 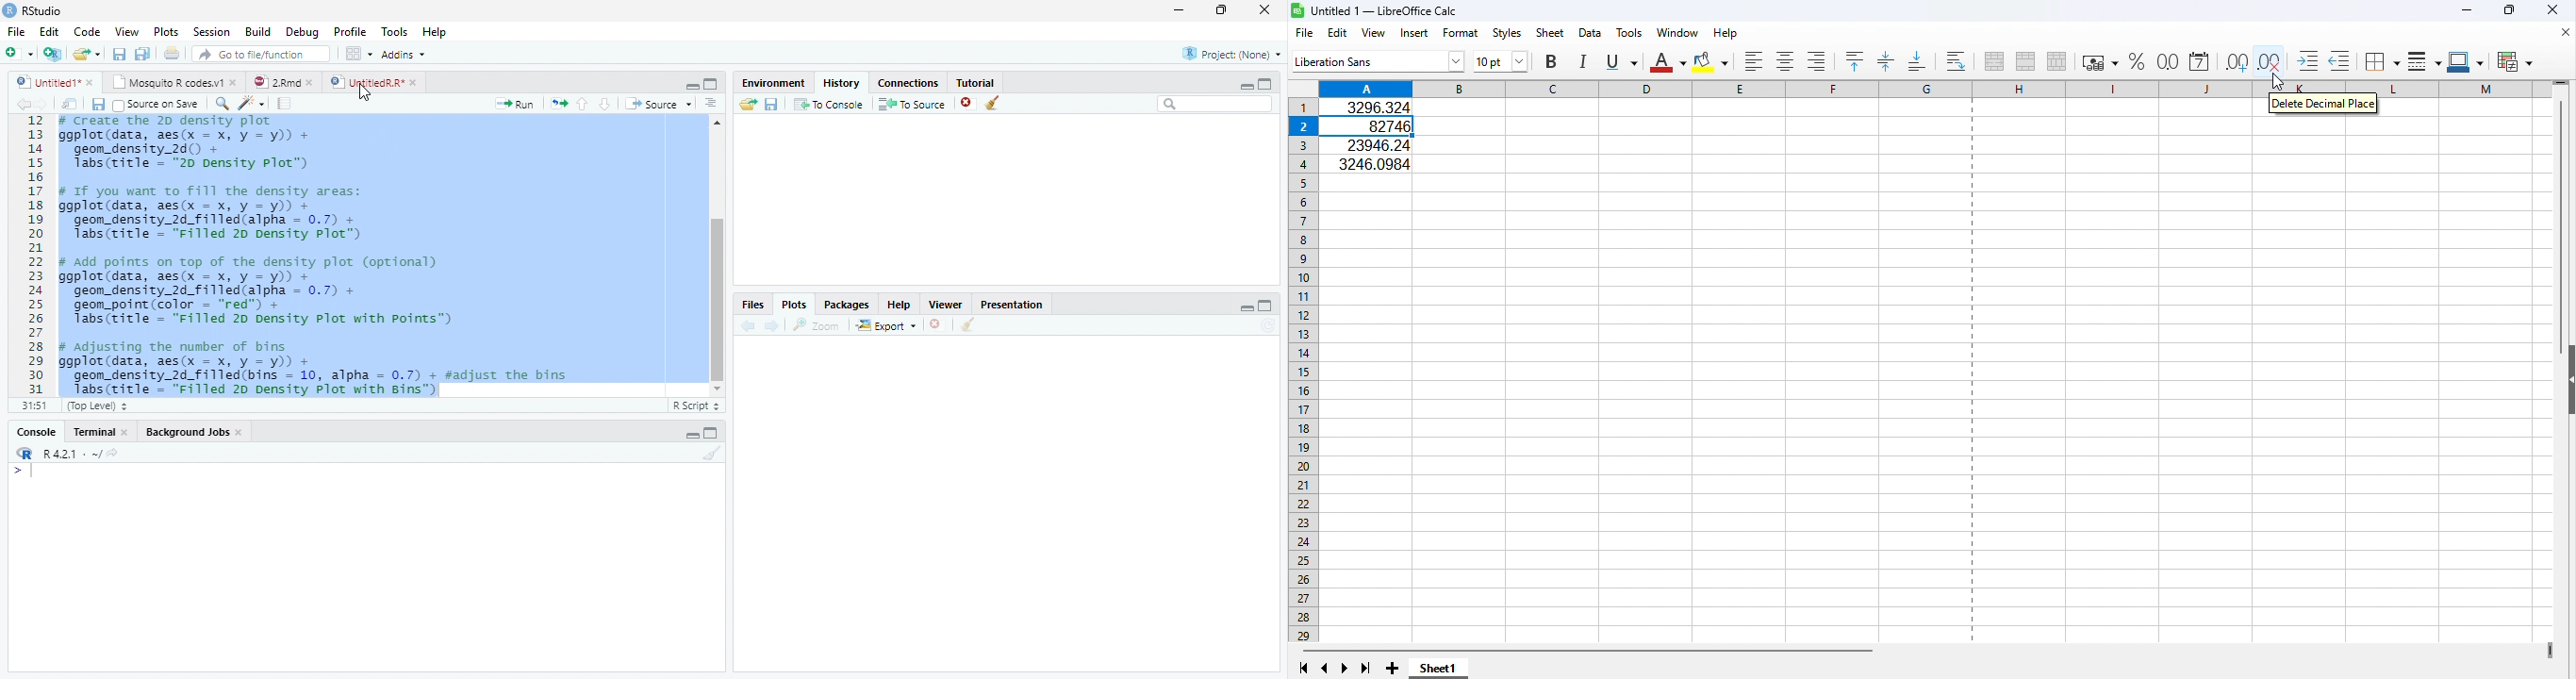 I want to click on Plots, so click(x=165, y=31).